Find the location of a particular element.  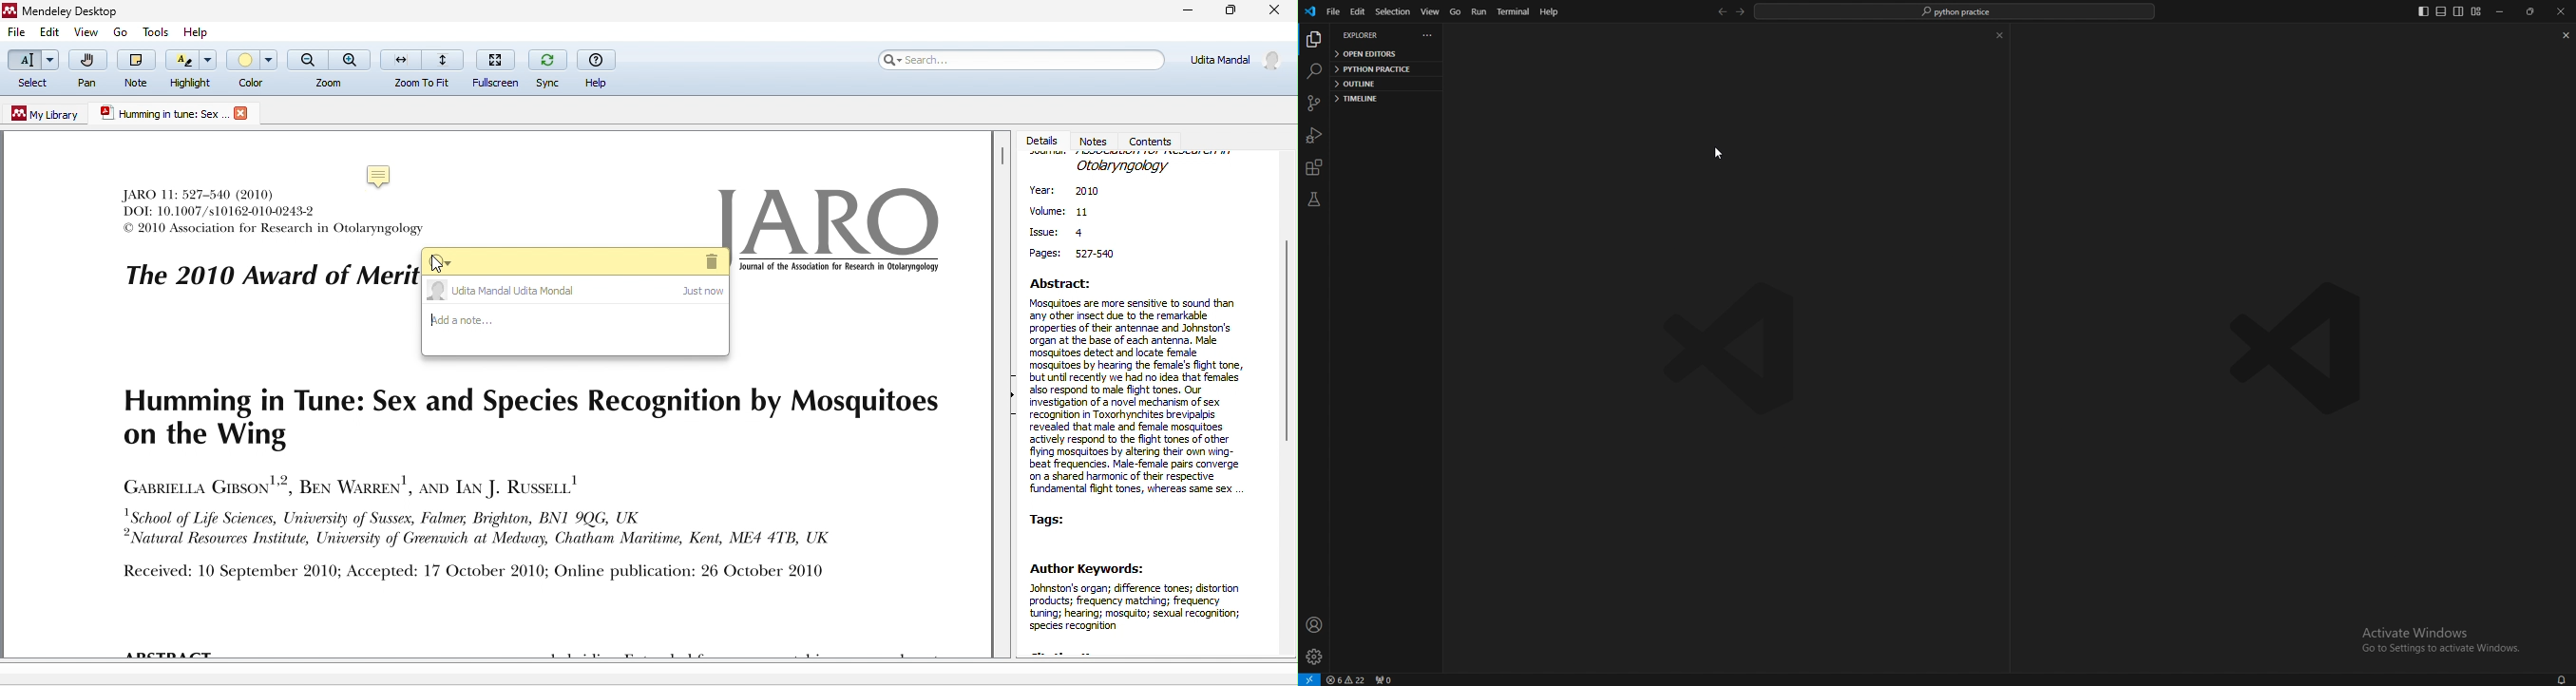

tags is located at coordinates (1056, 519).